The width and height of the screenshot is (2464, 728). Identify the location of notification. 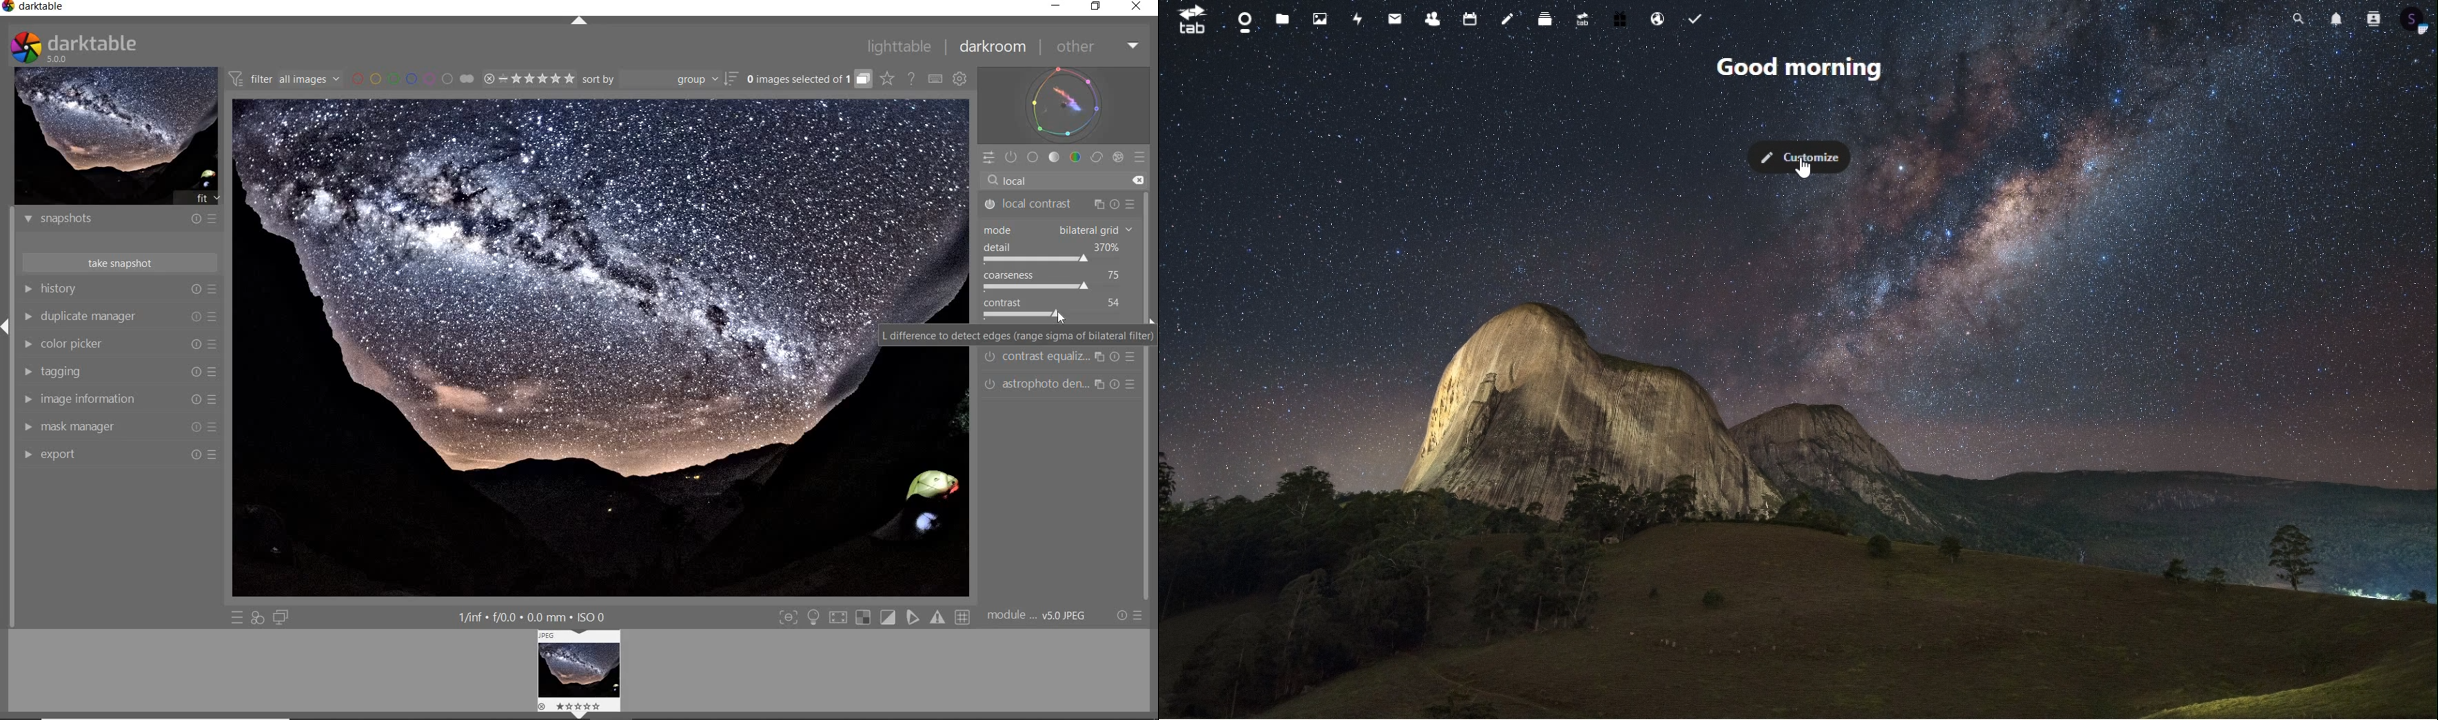
(2334, 25).